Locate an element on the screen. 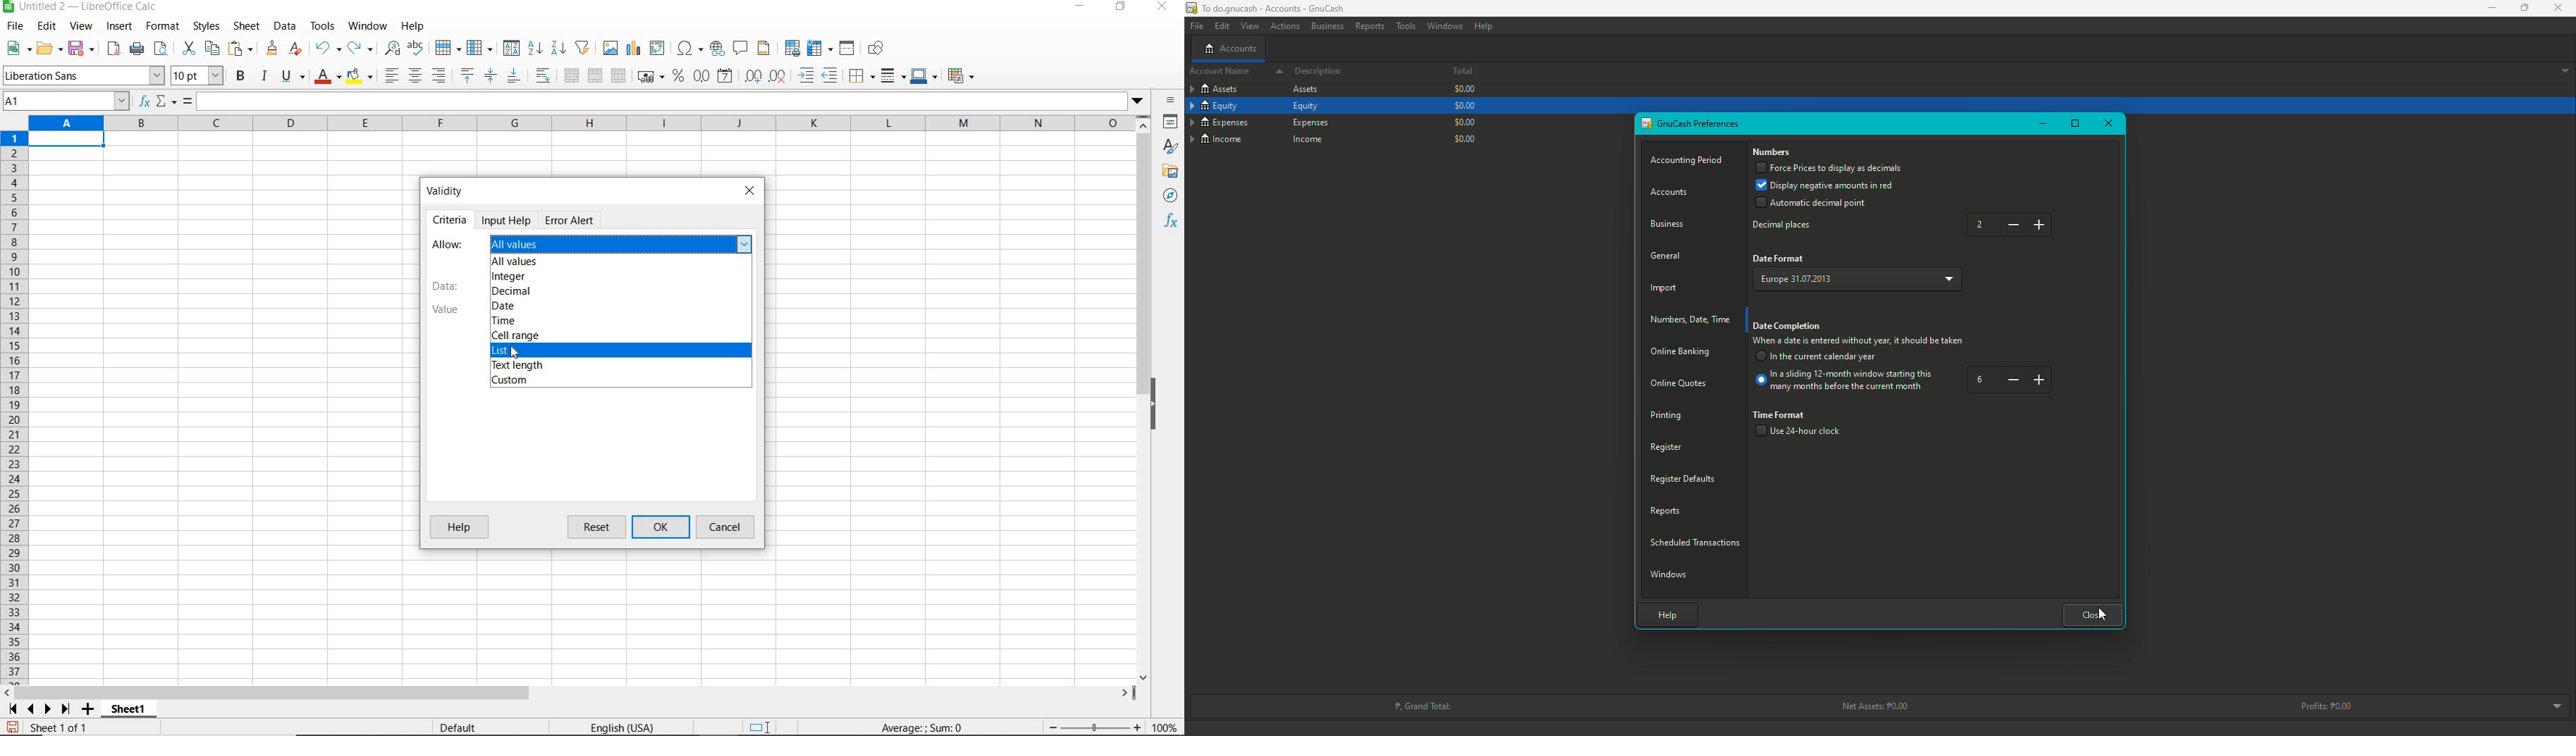 This screenshot has width=2576, height=756. paste is located at coordinates (243, 50).